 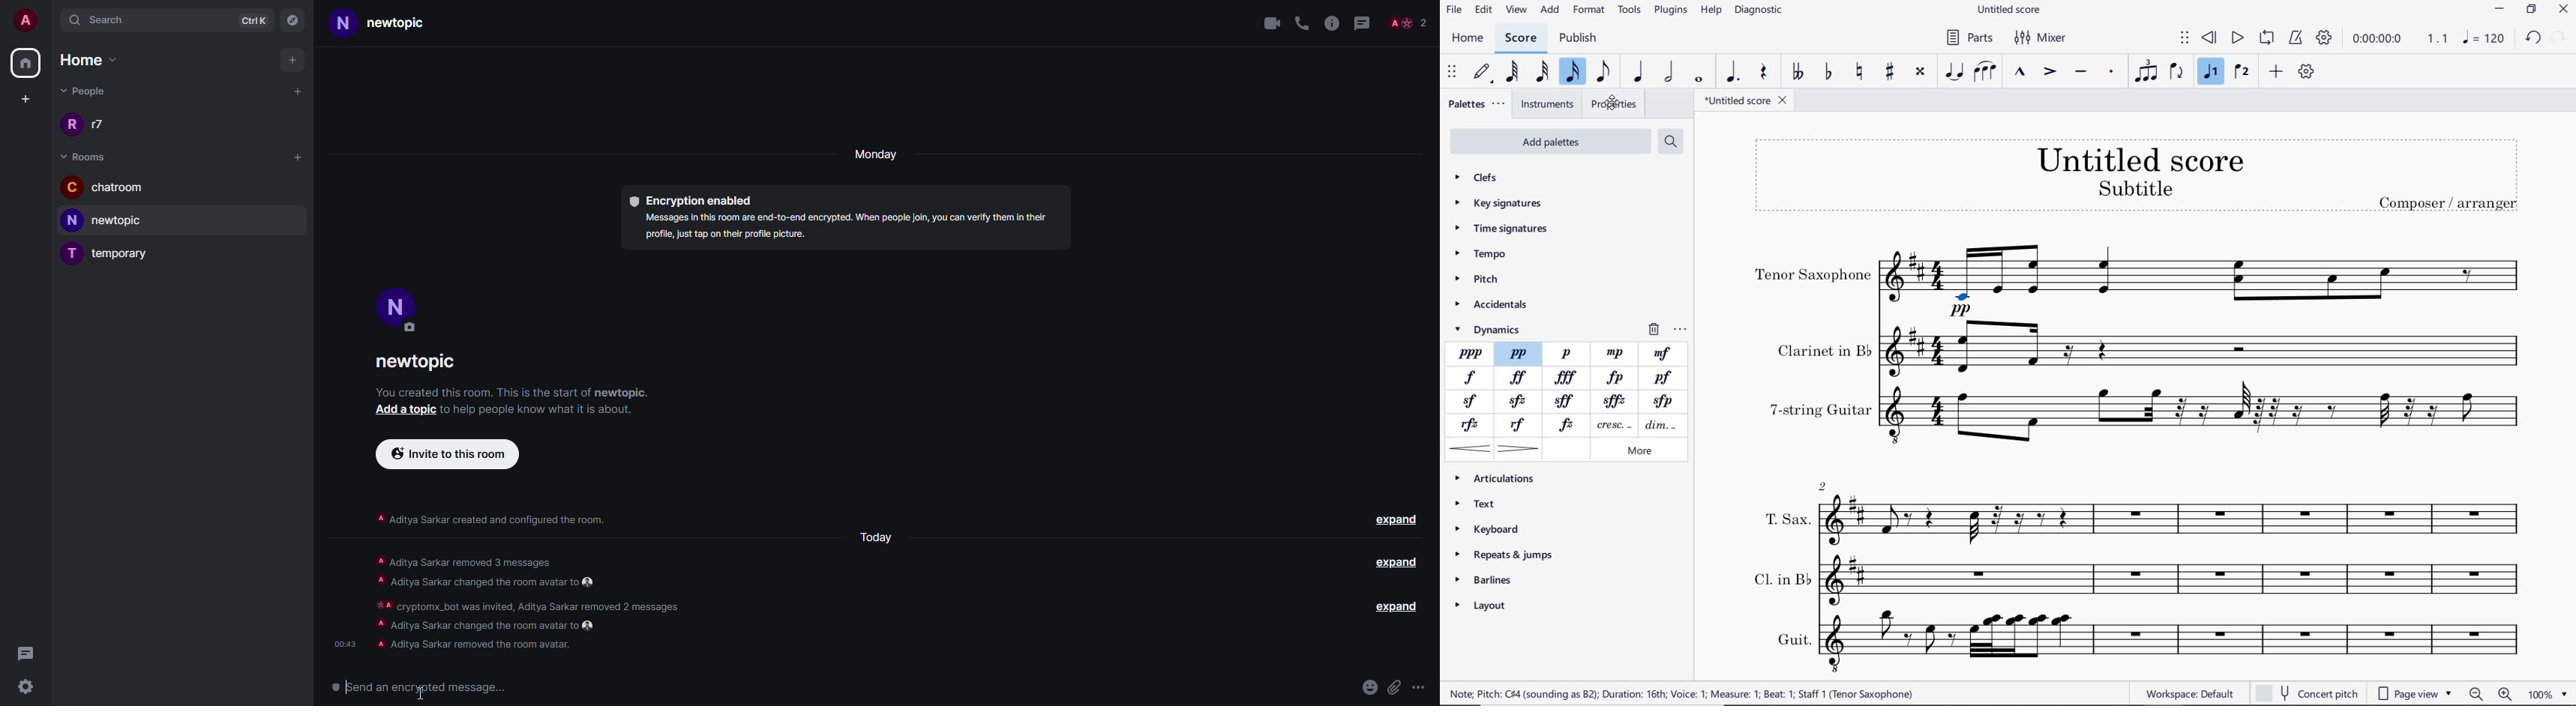 I want to click on info, so click(x=1332, y=21).